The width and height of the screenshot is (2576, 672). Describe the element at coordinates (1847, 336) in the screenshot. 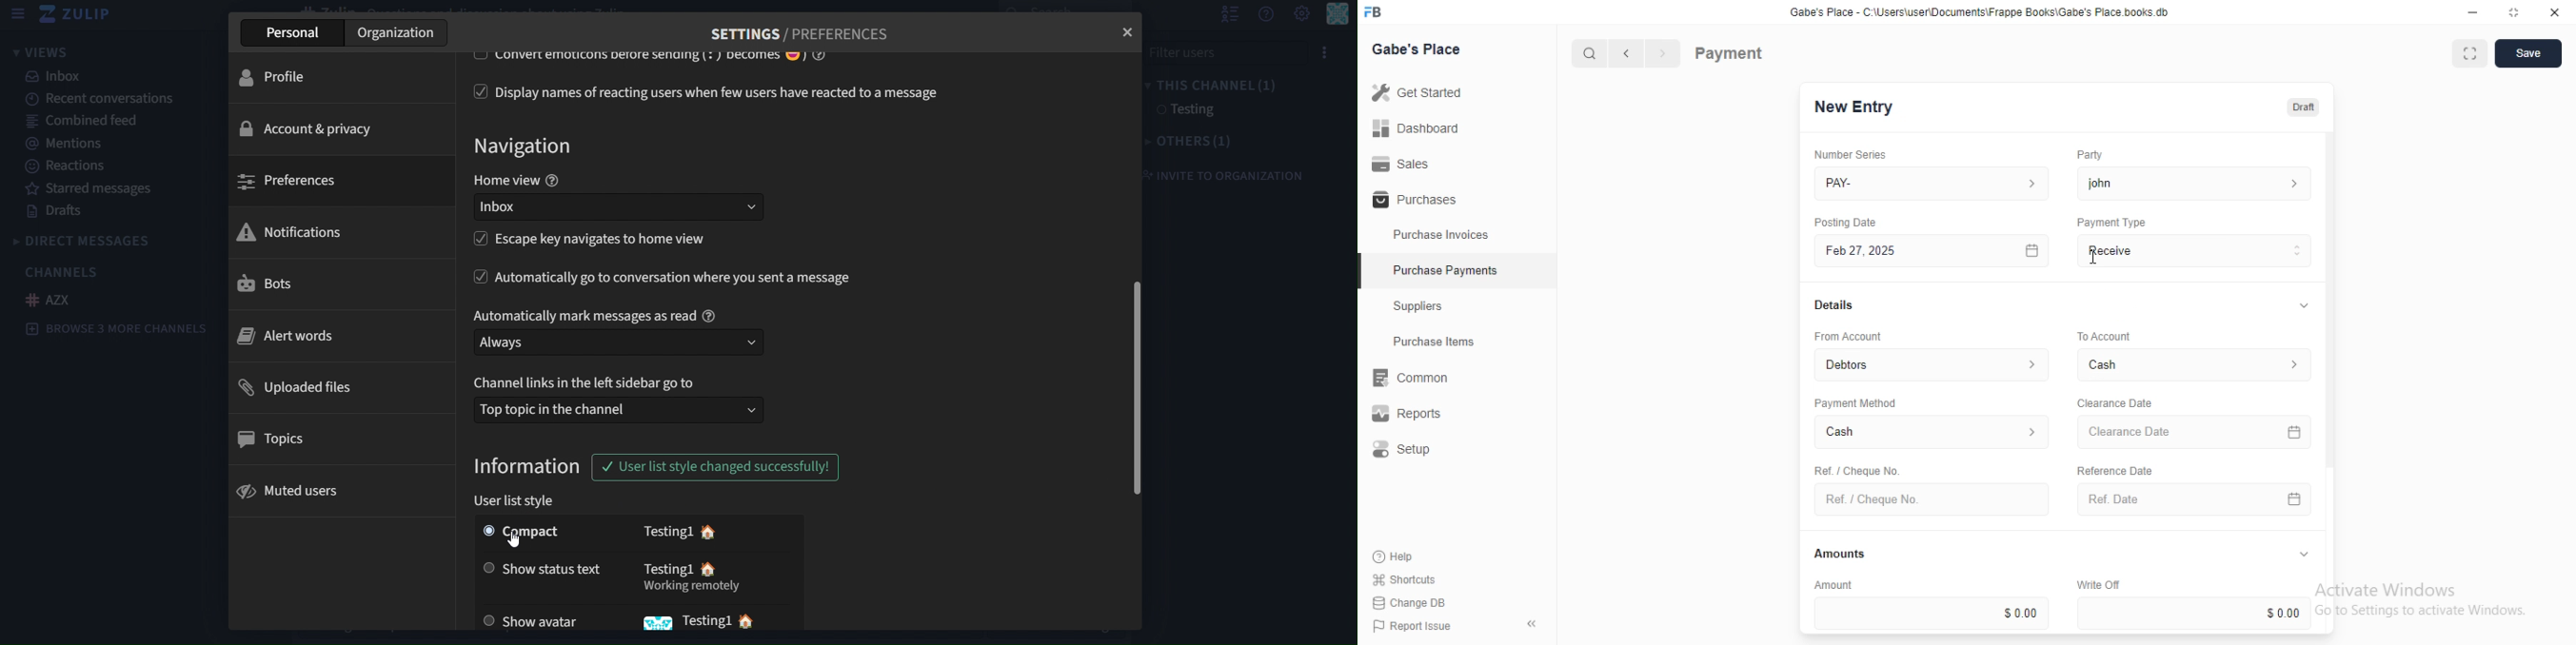

I see `‘From Account` at that location.